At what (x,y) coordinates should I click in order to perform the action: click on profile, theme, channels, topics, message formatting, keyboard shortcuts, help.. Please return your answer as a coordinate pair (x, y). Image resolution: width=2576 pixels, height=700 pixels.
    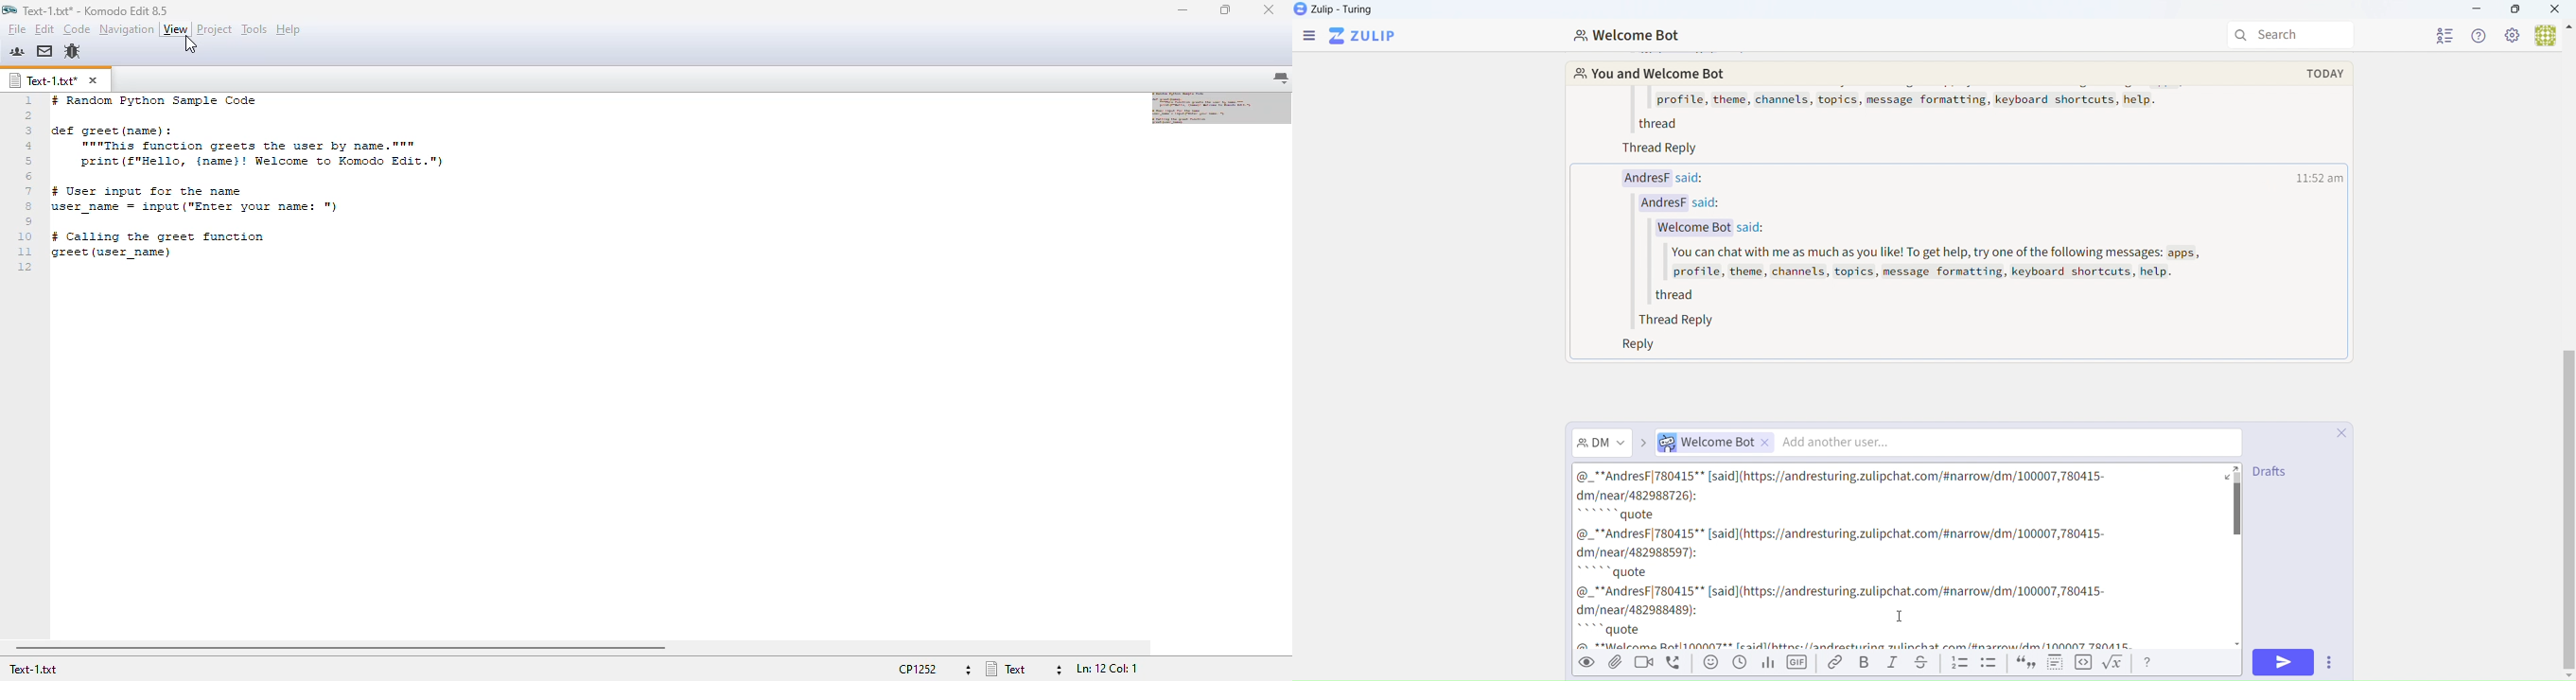
    Looking at the image, I should click on (1917, 100).